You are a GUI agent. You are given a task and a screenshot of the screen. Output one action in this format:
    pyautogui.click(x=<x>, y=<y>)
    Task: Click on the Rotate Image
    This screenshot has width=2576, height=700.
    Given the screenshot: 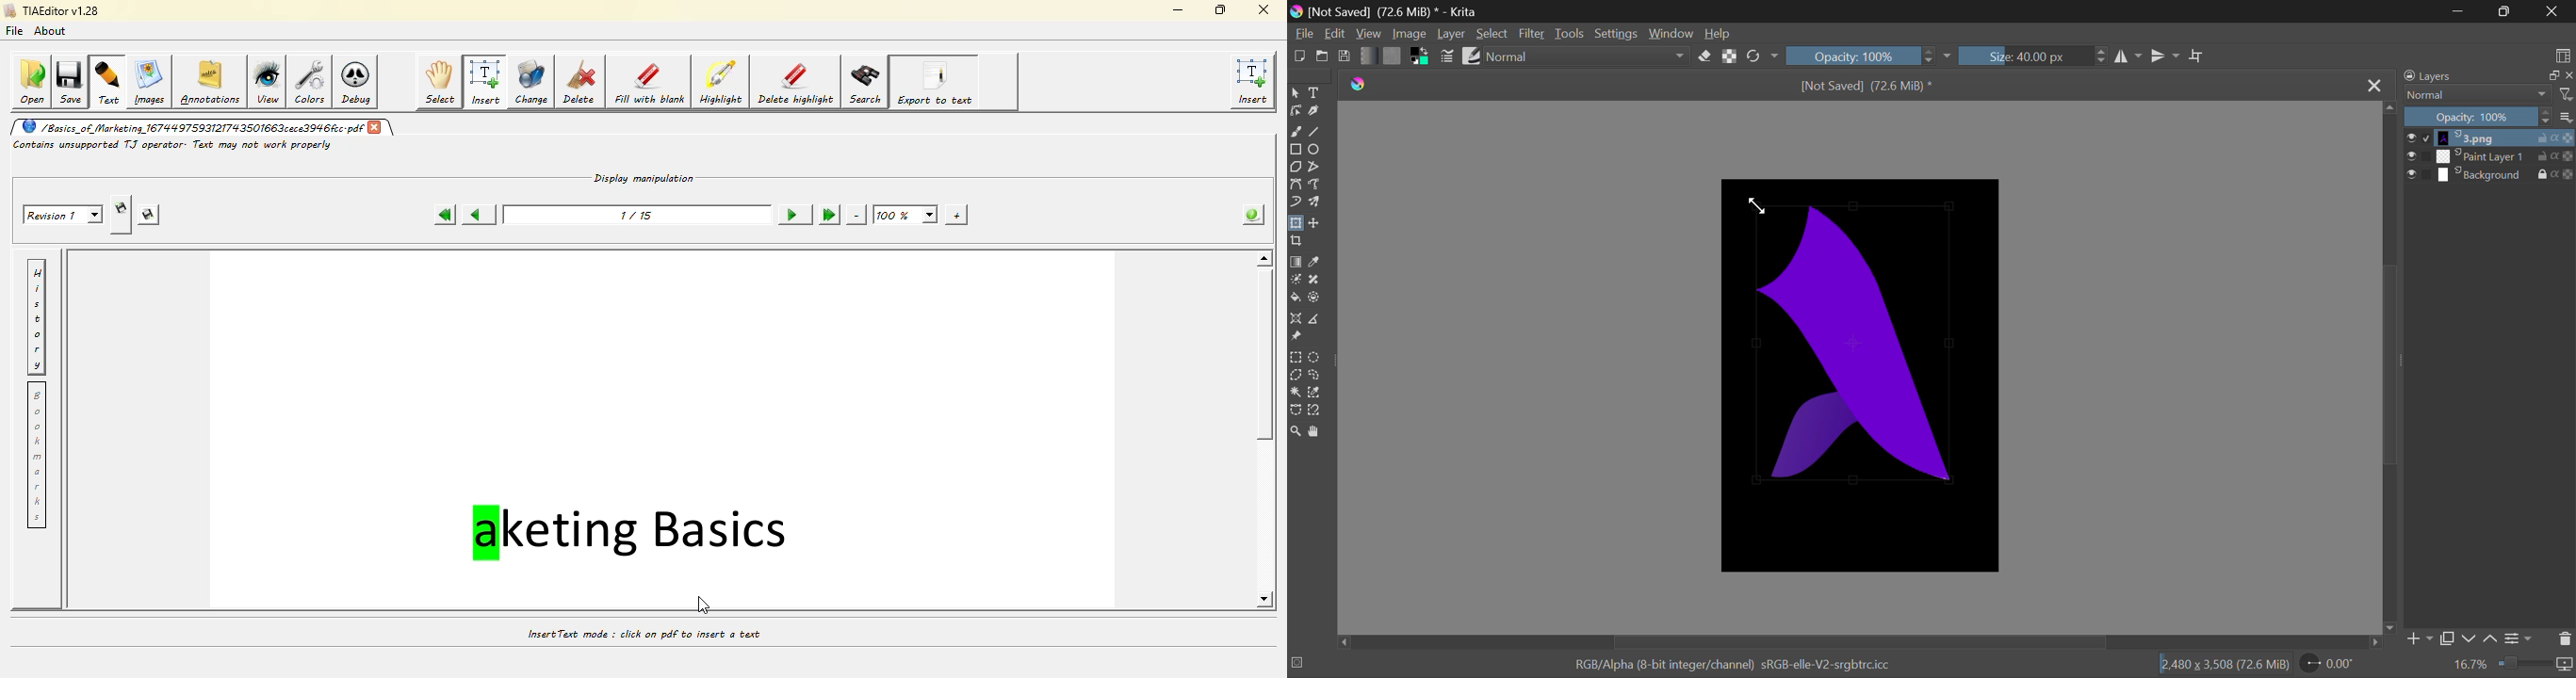 What is the action you would take?
    pyautogui.click(x=1763, y=56)
    